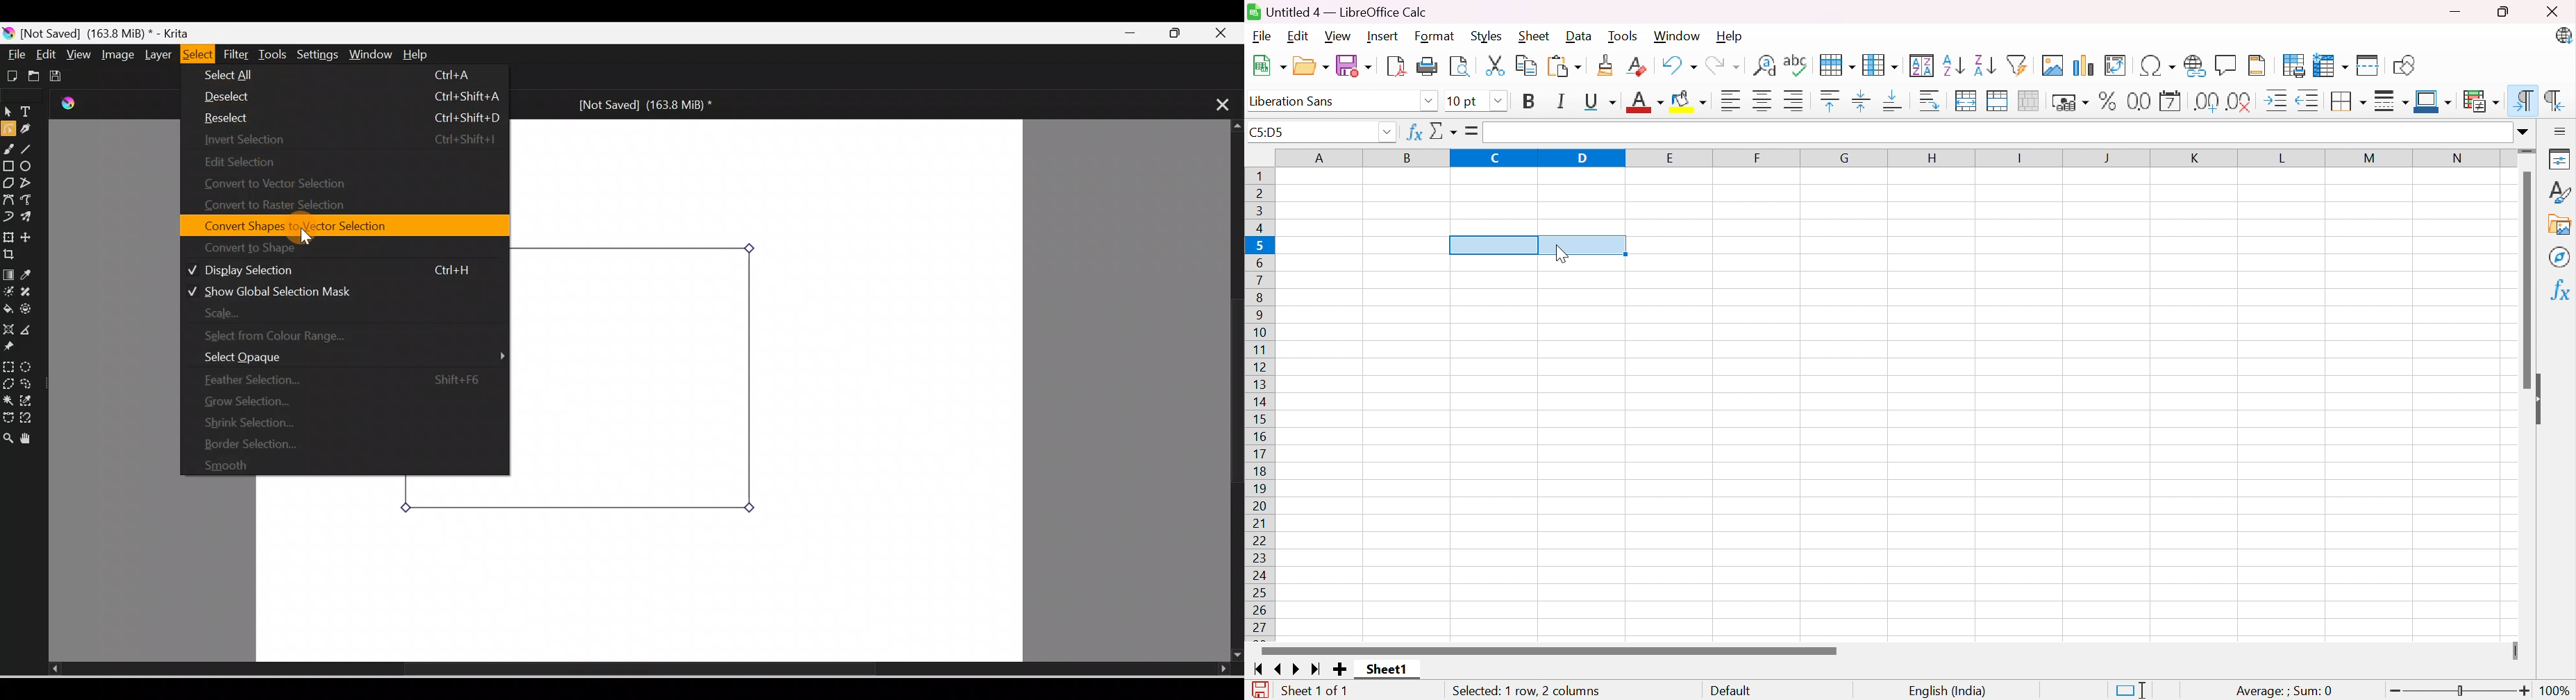  I want to click on Headers and Footers, so click(2261, 65).